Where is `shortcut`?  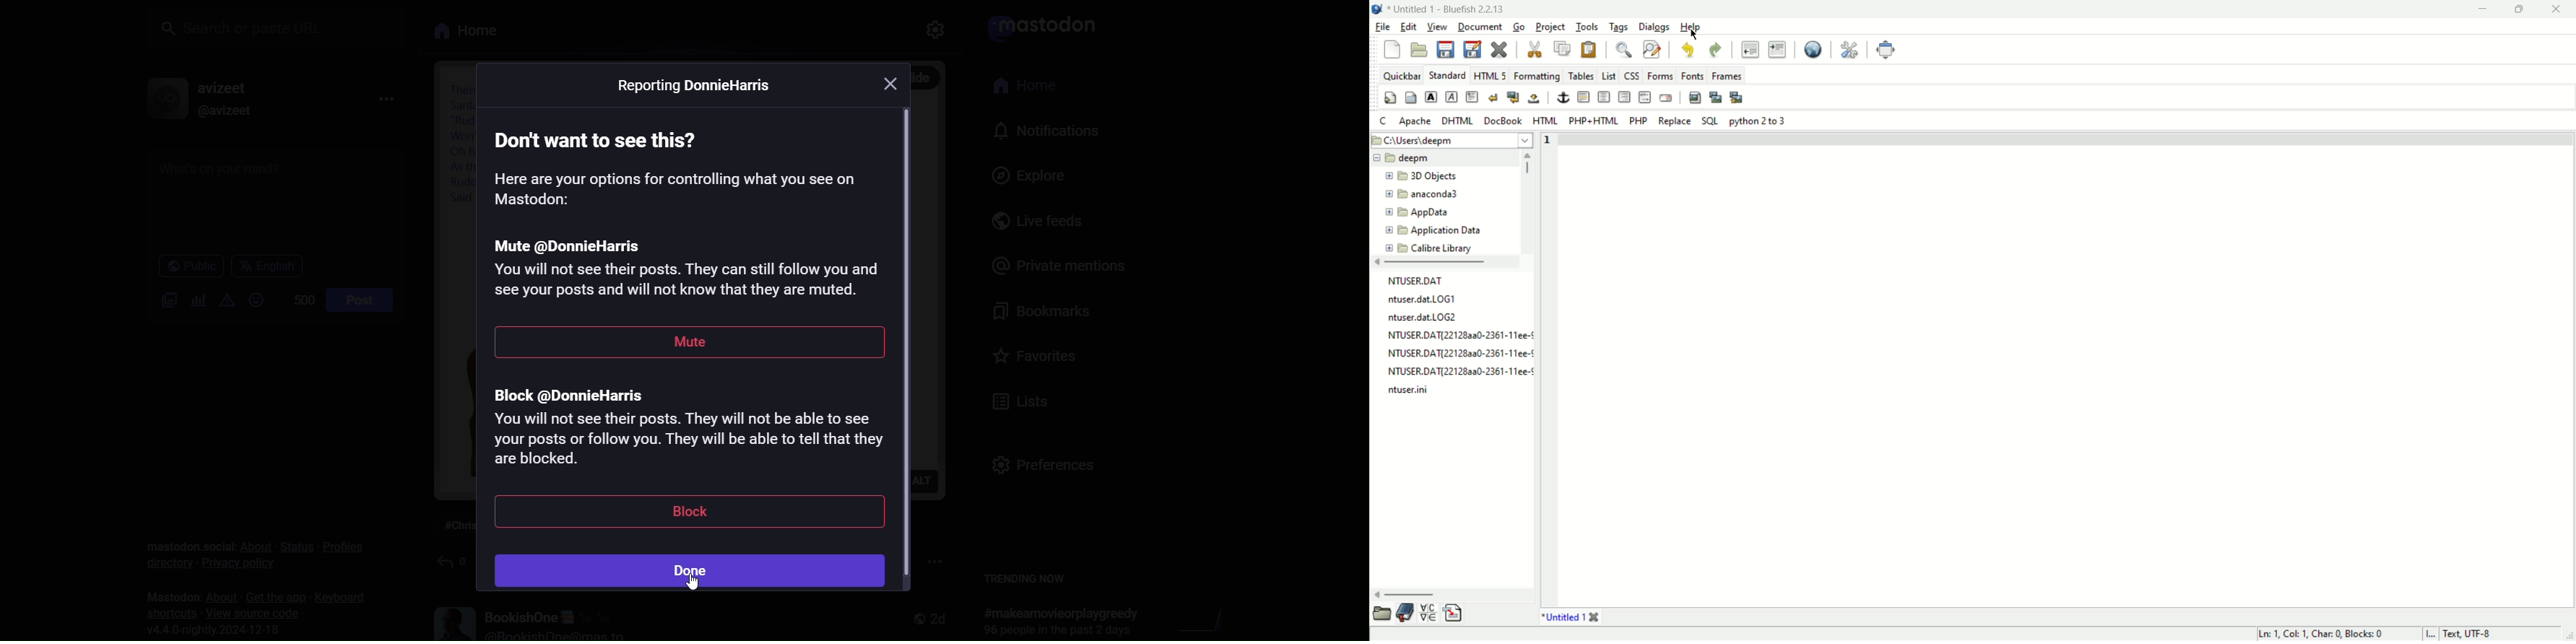 shortcut is located at coordinates (167, 613).